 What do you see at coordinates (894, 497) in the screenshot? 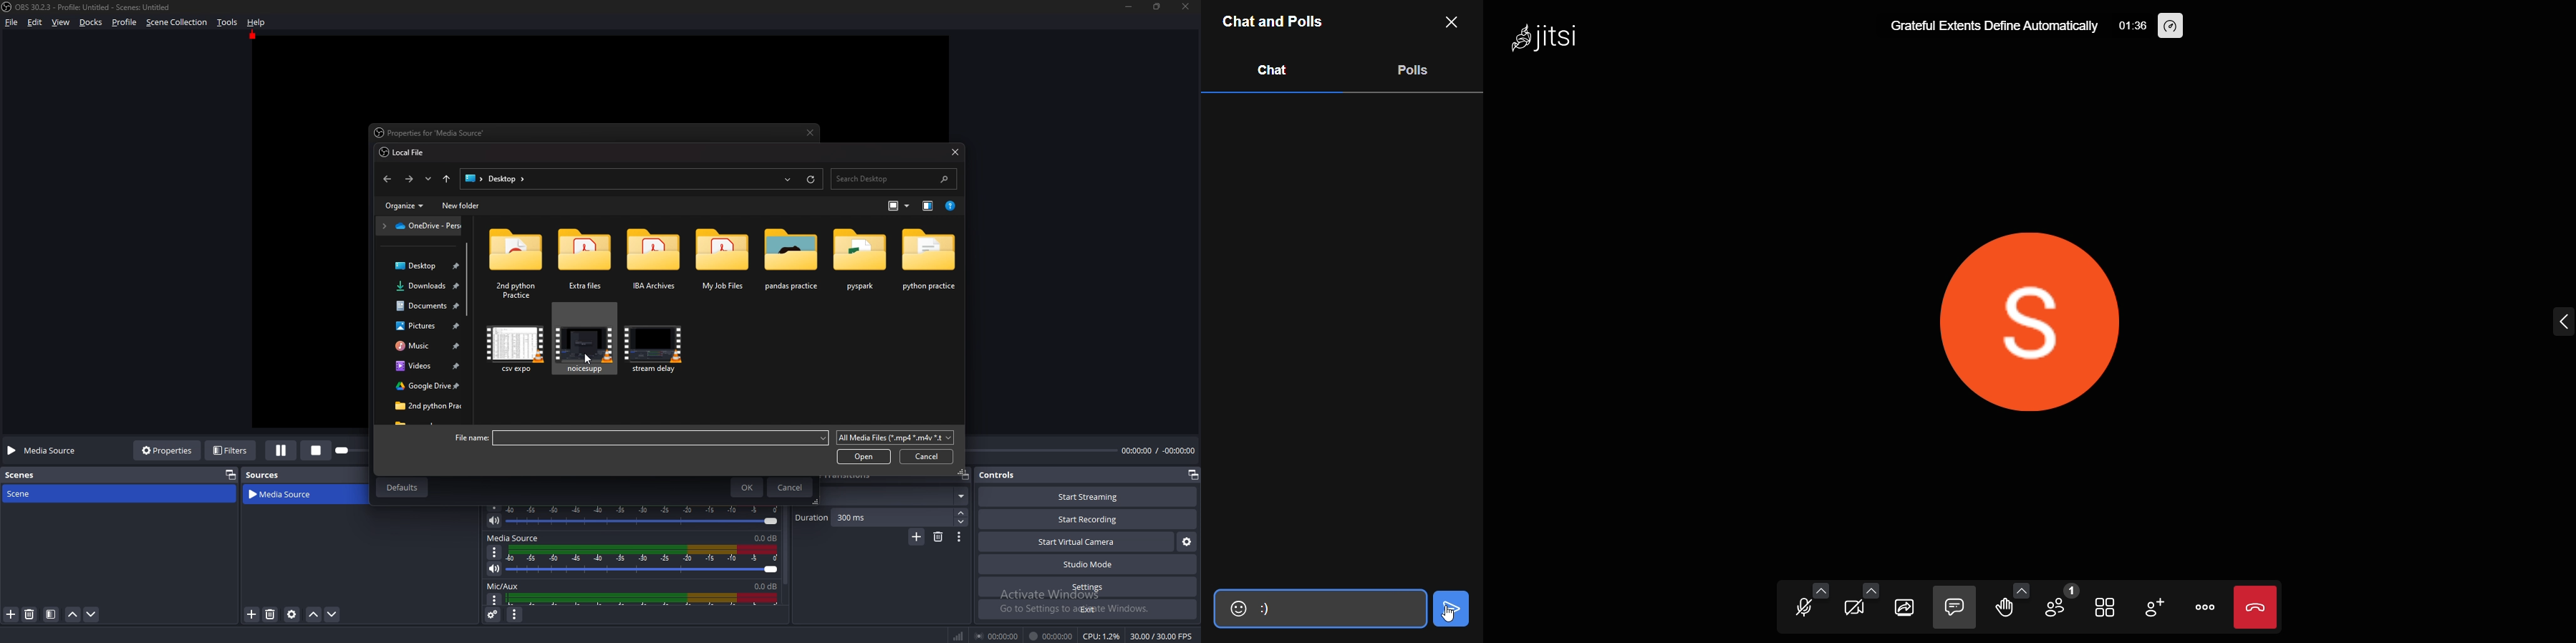
I see `fade` at bounding box center [894, 497].